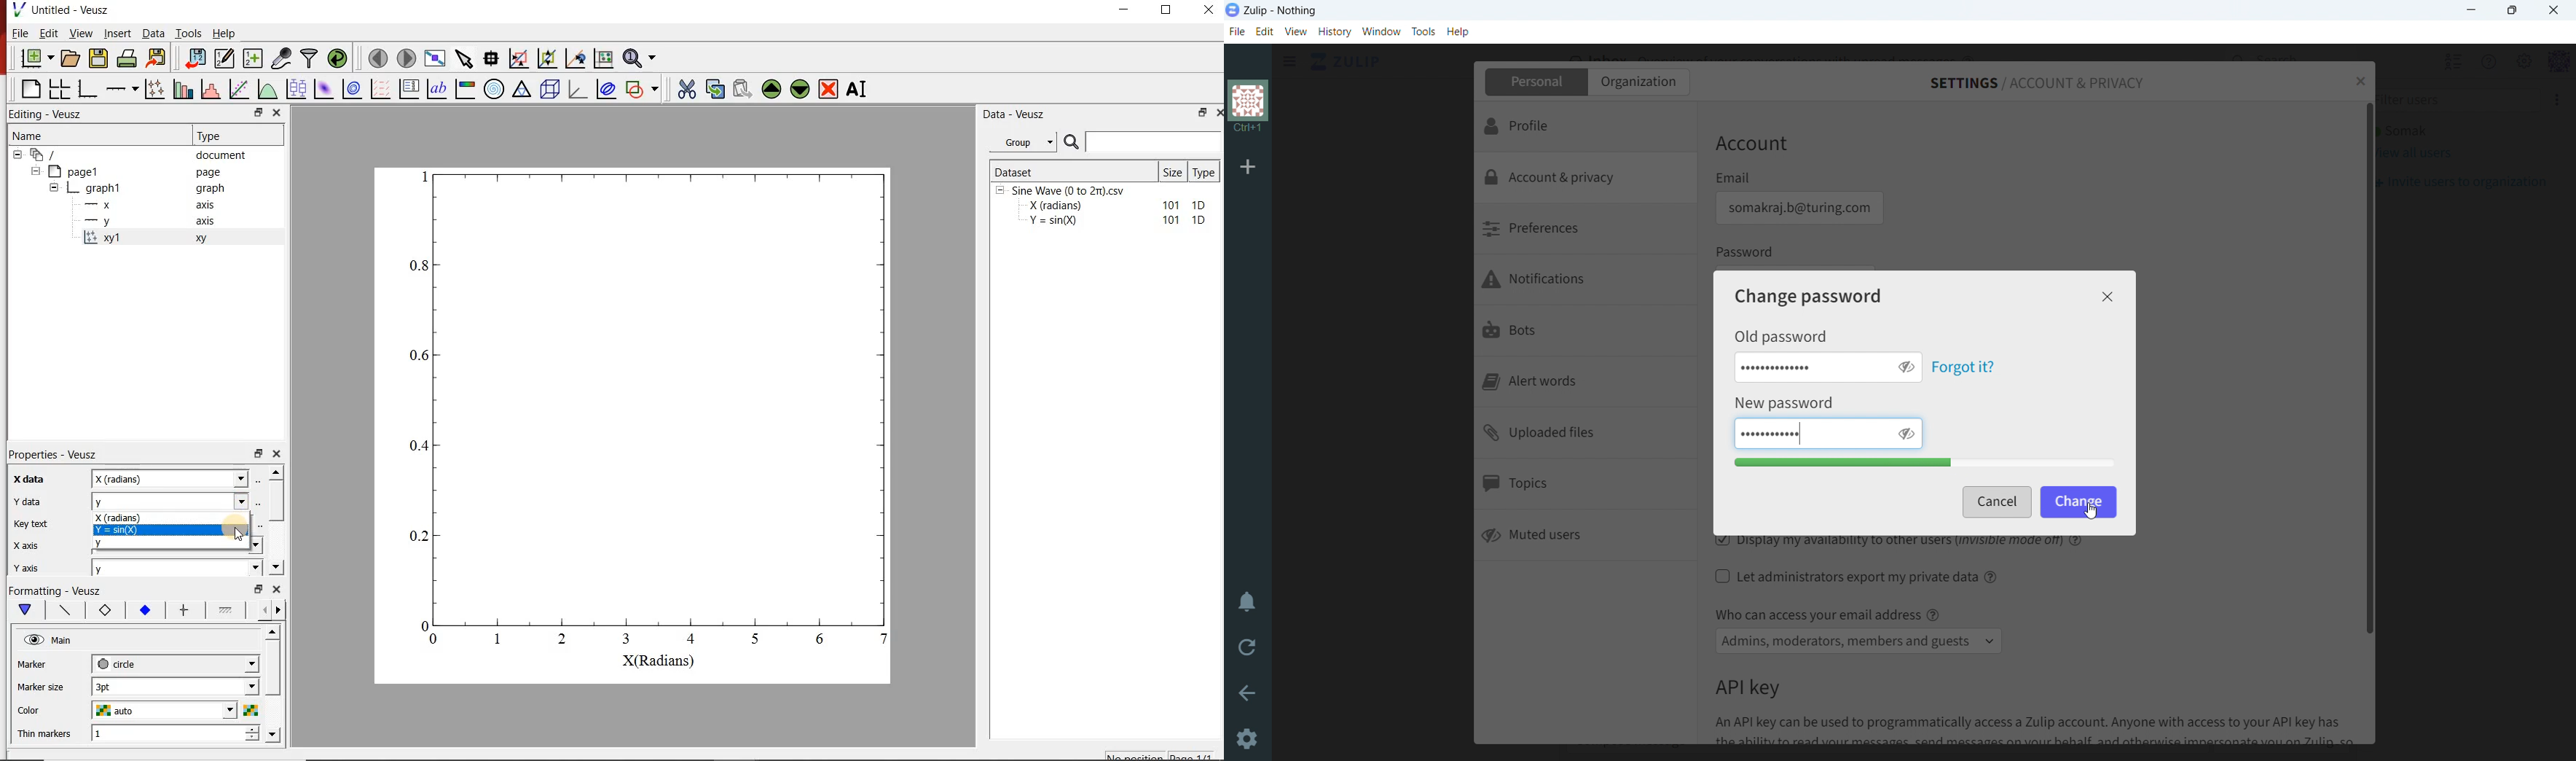  What do you see at coordinates (213, 134) in the screenshot?
I see `Type` at bounding box center [213, 134].